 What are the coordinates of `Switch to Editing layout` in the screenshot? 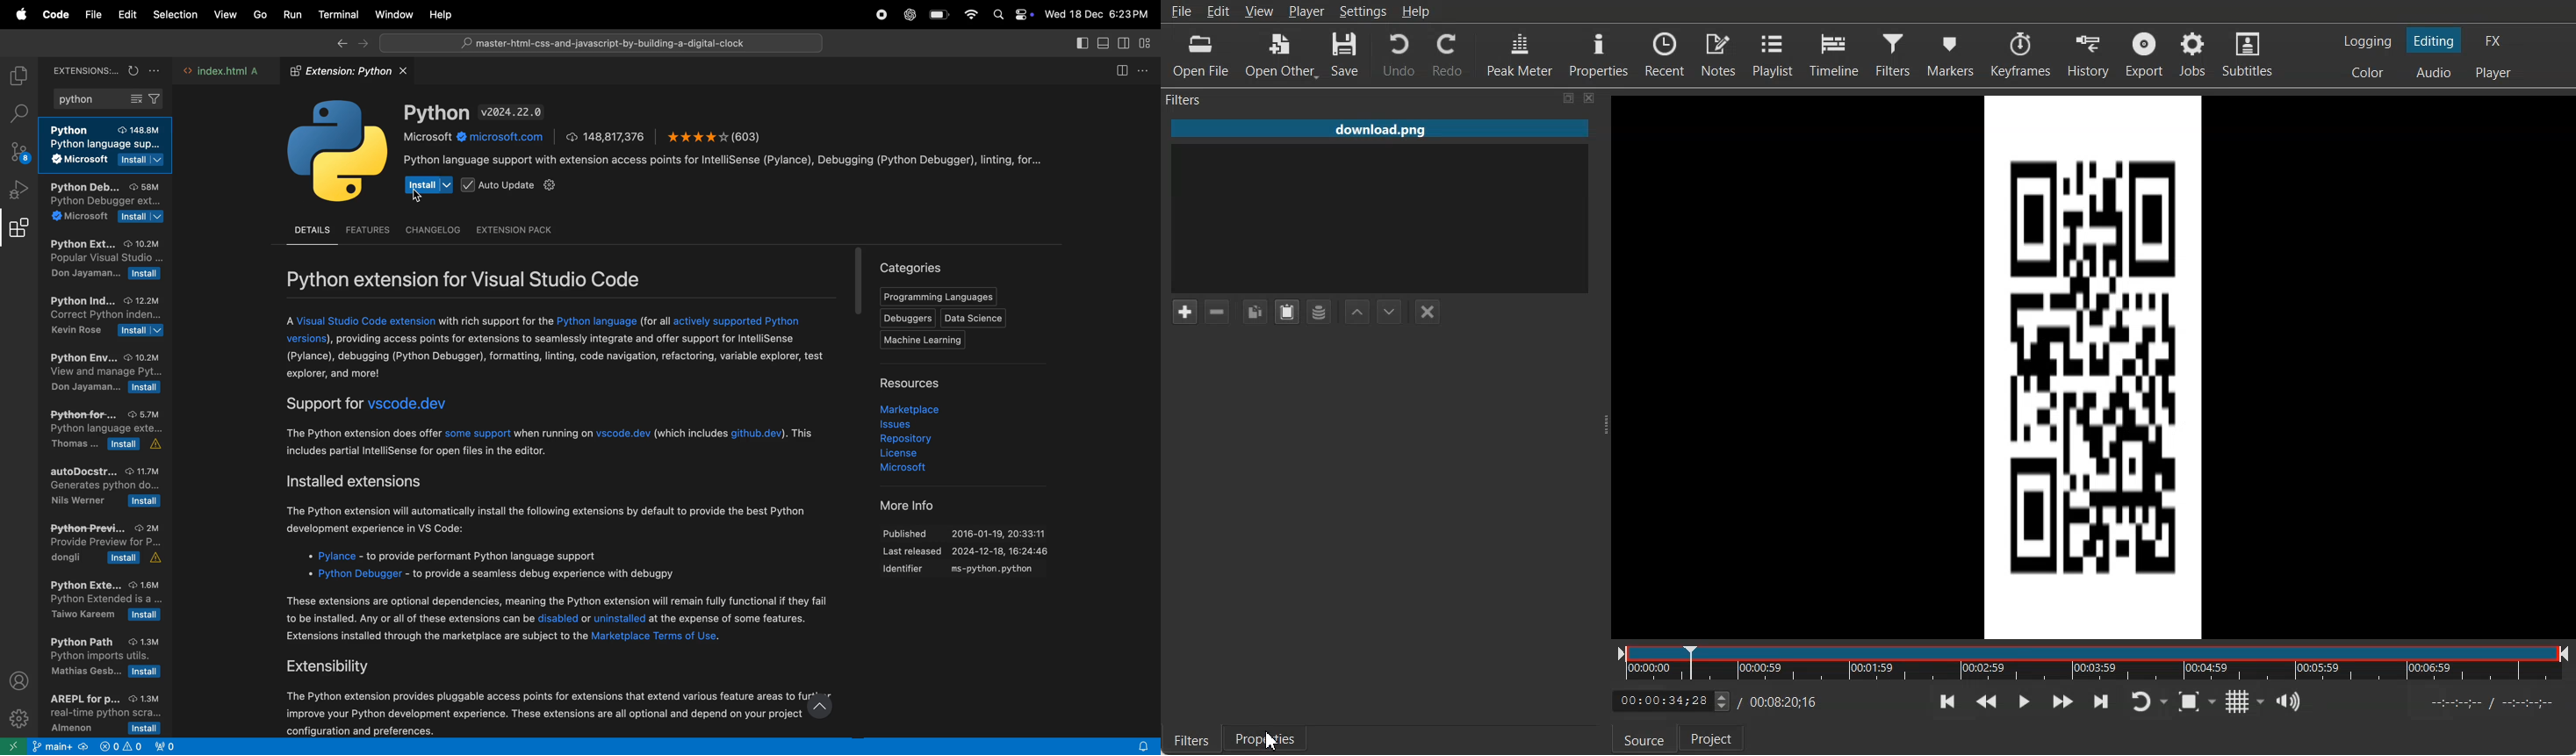 It's located at (2433, 40).